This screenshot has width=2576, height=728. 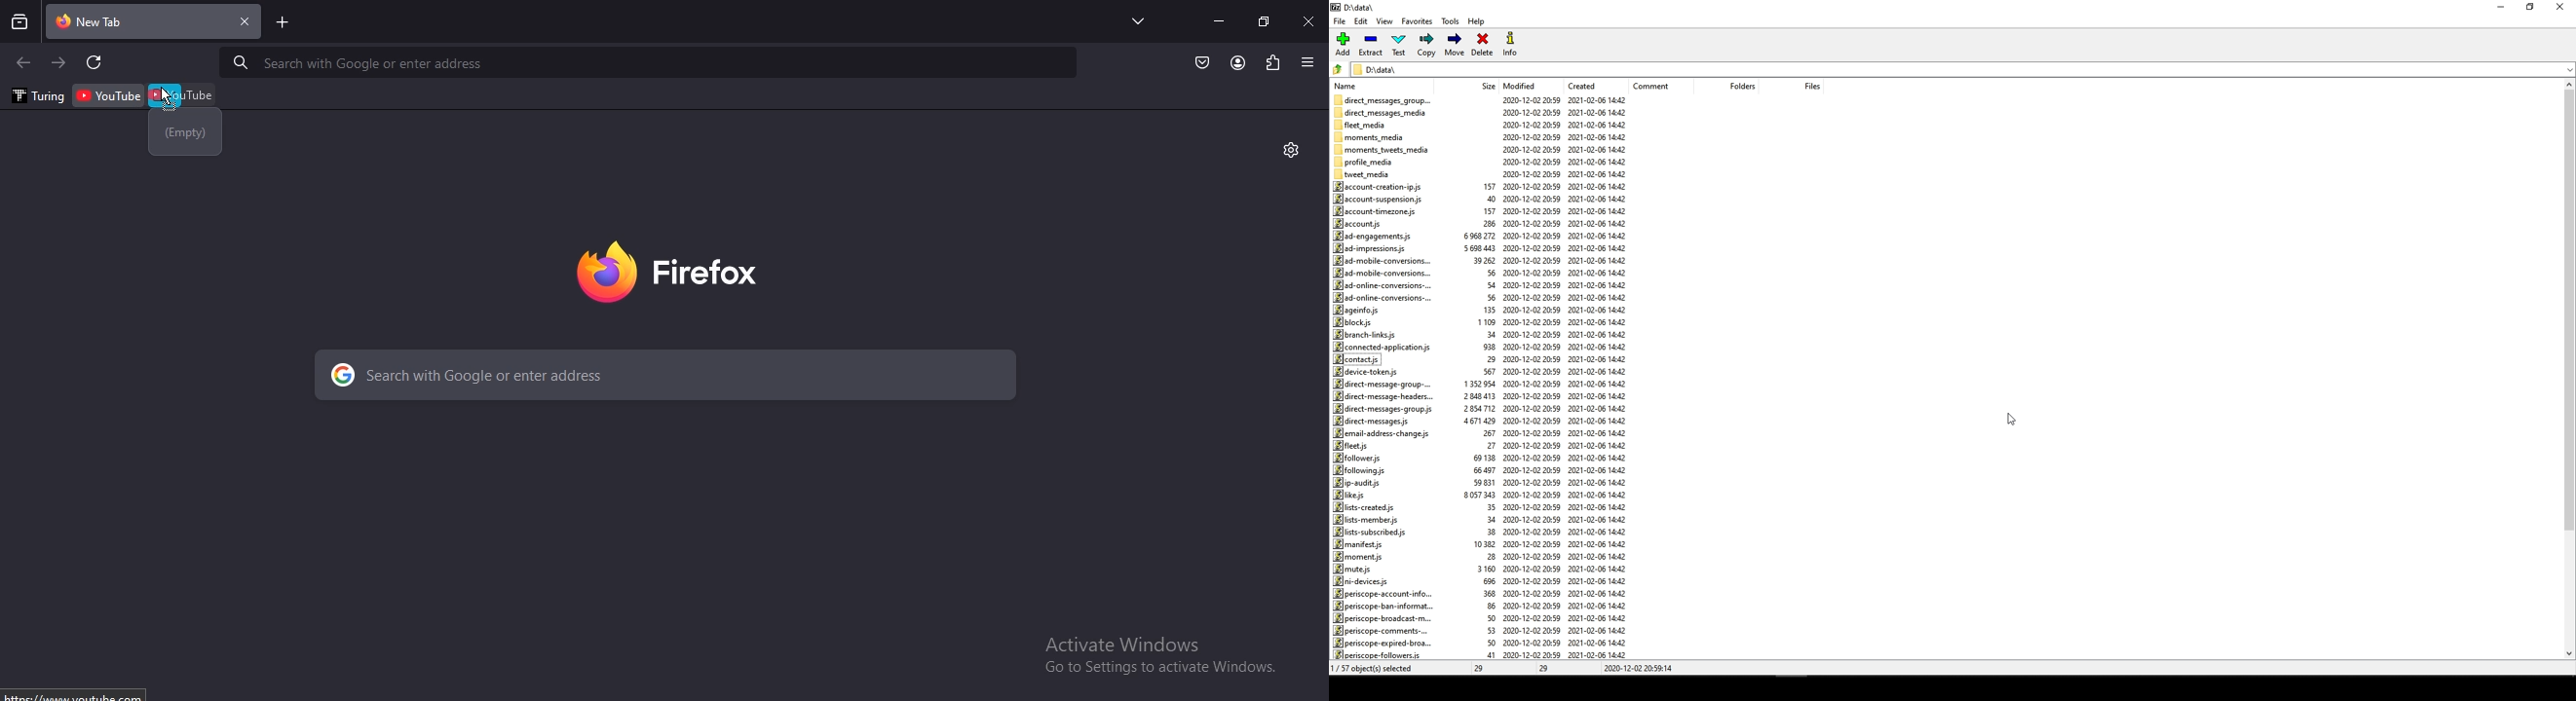 I want to click on device-token.js, so click(x=1369, y=371).